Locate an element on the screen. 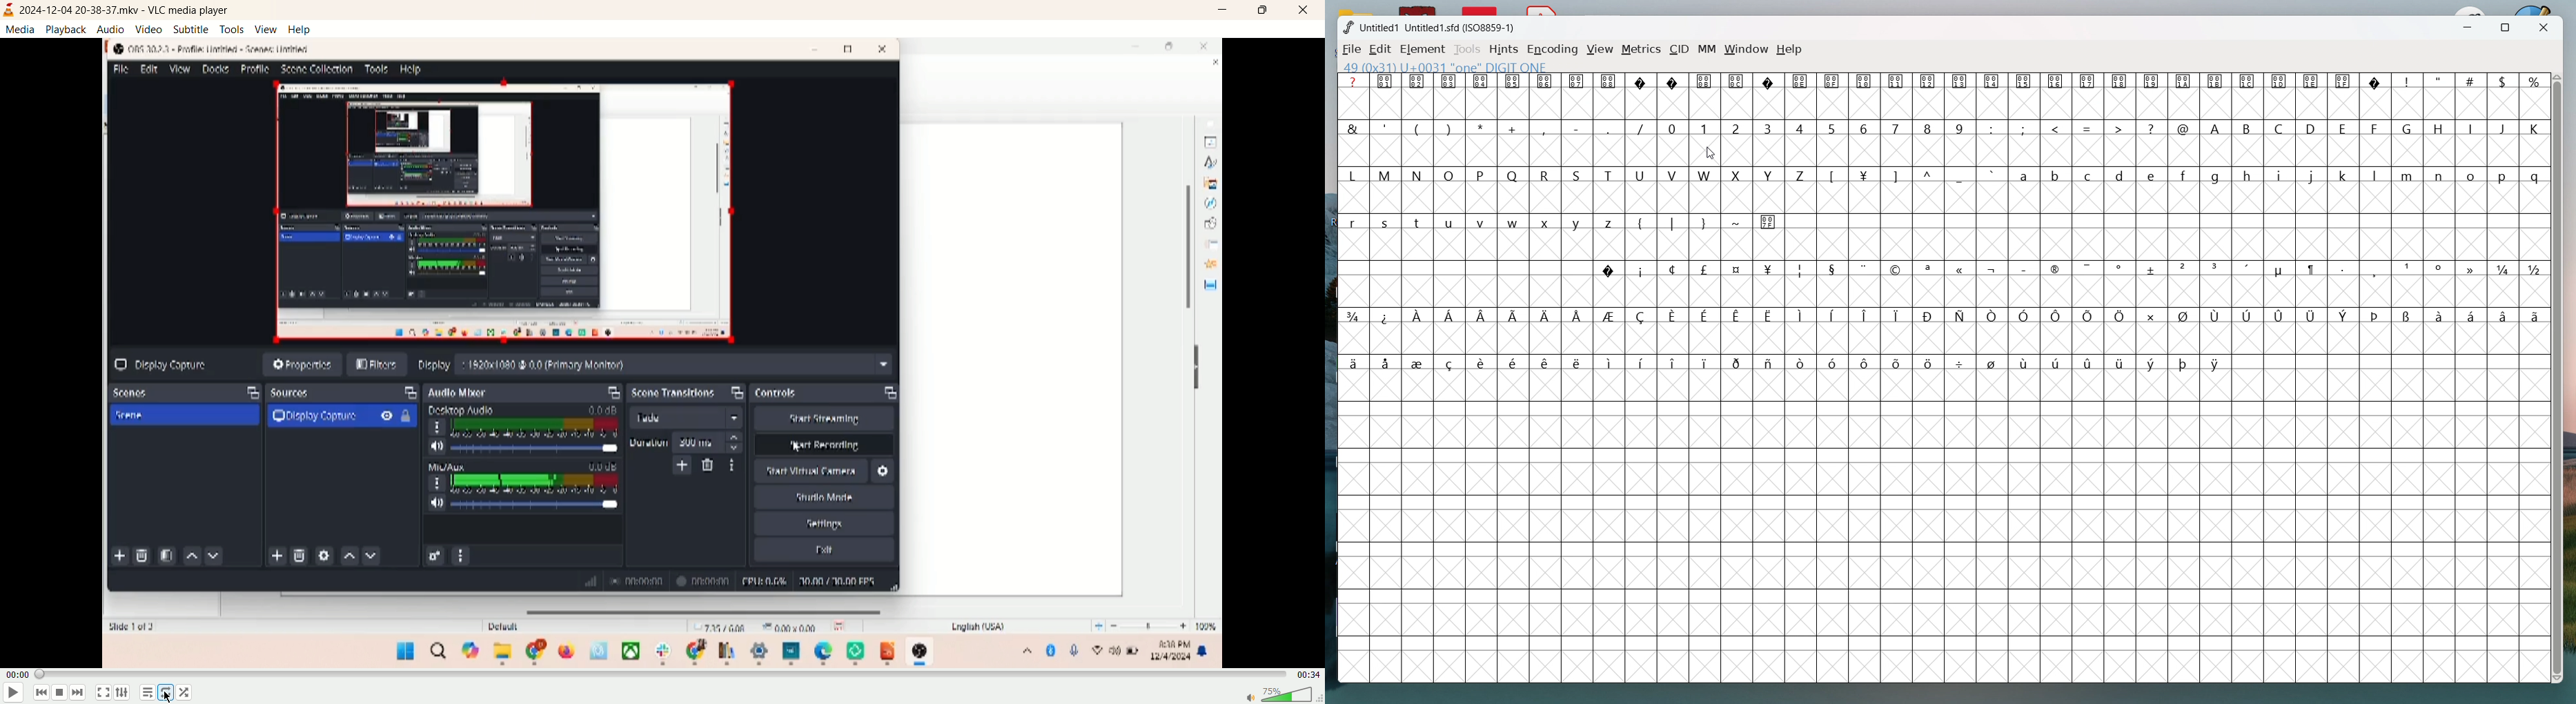  cursor is located at coordinates (1710, 152).